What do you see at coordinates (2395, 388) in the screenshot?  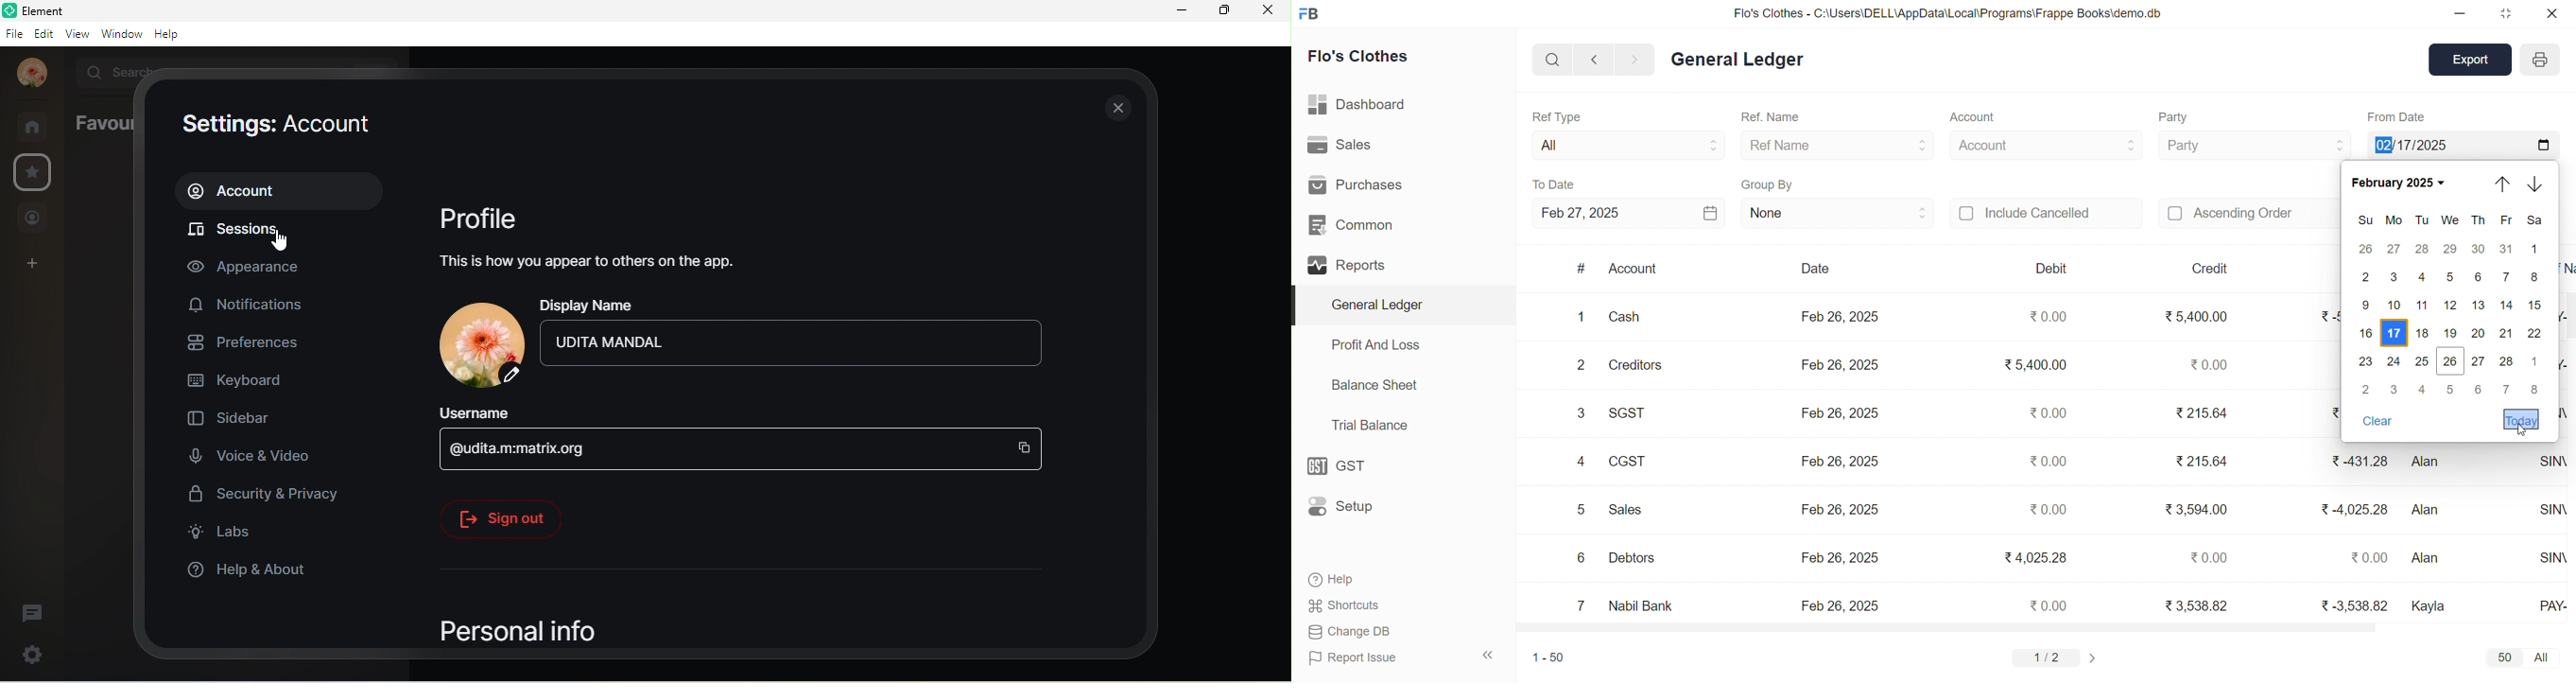 I see `3` at bounding box center [2395, 388].